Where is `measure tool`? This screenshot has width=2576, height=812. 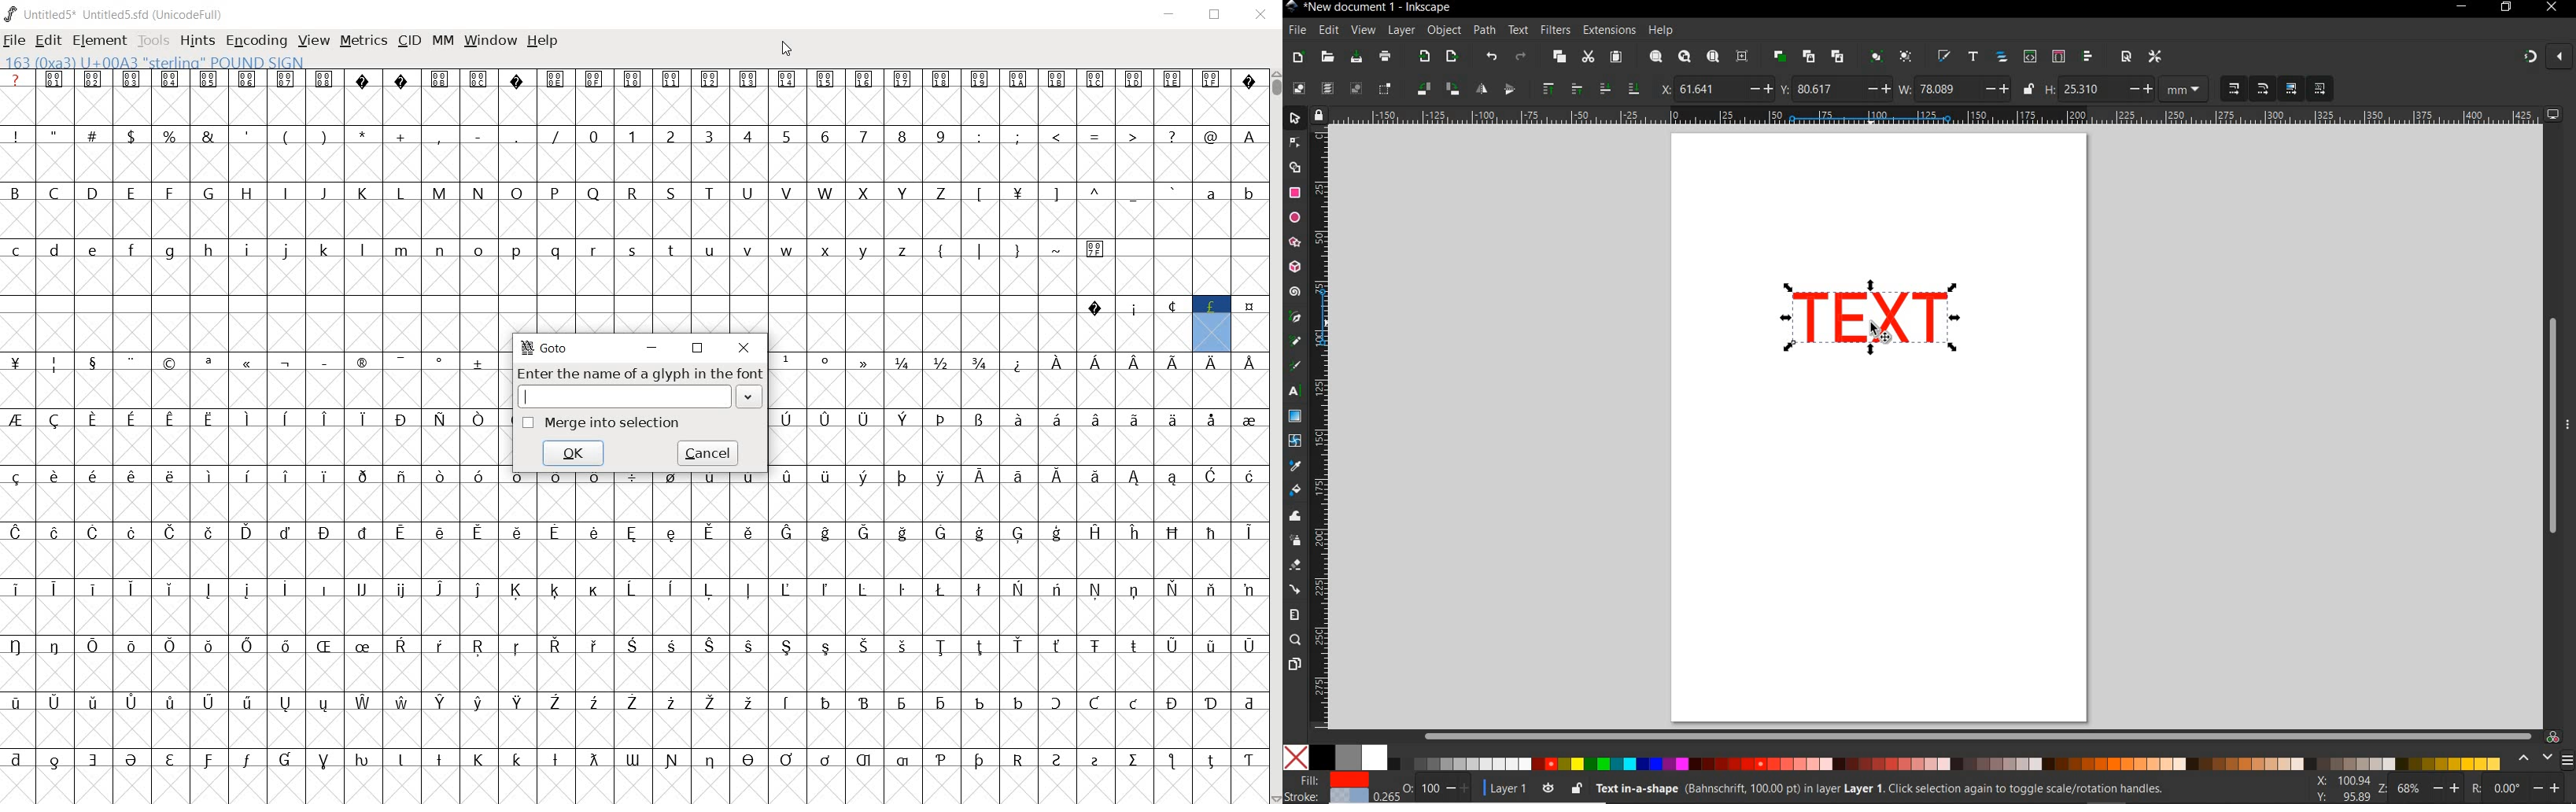 measure tool is located at coordinates (1295, 615).